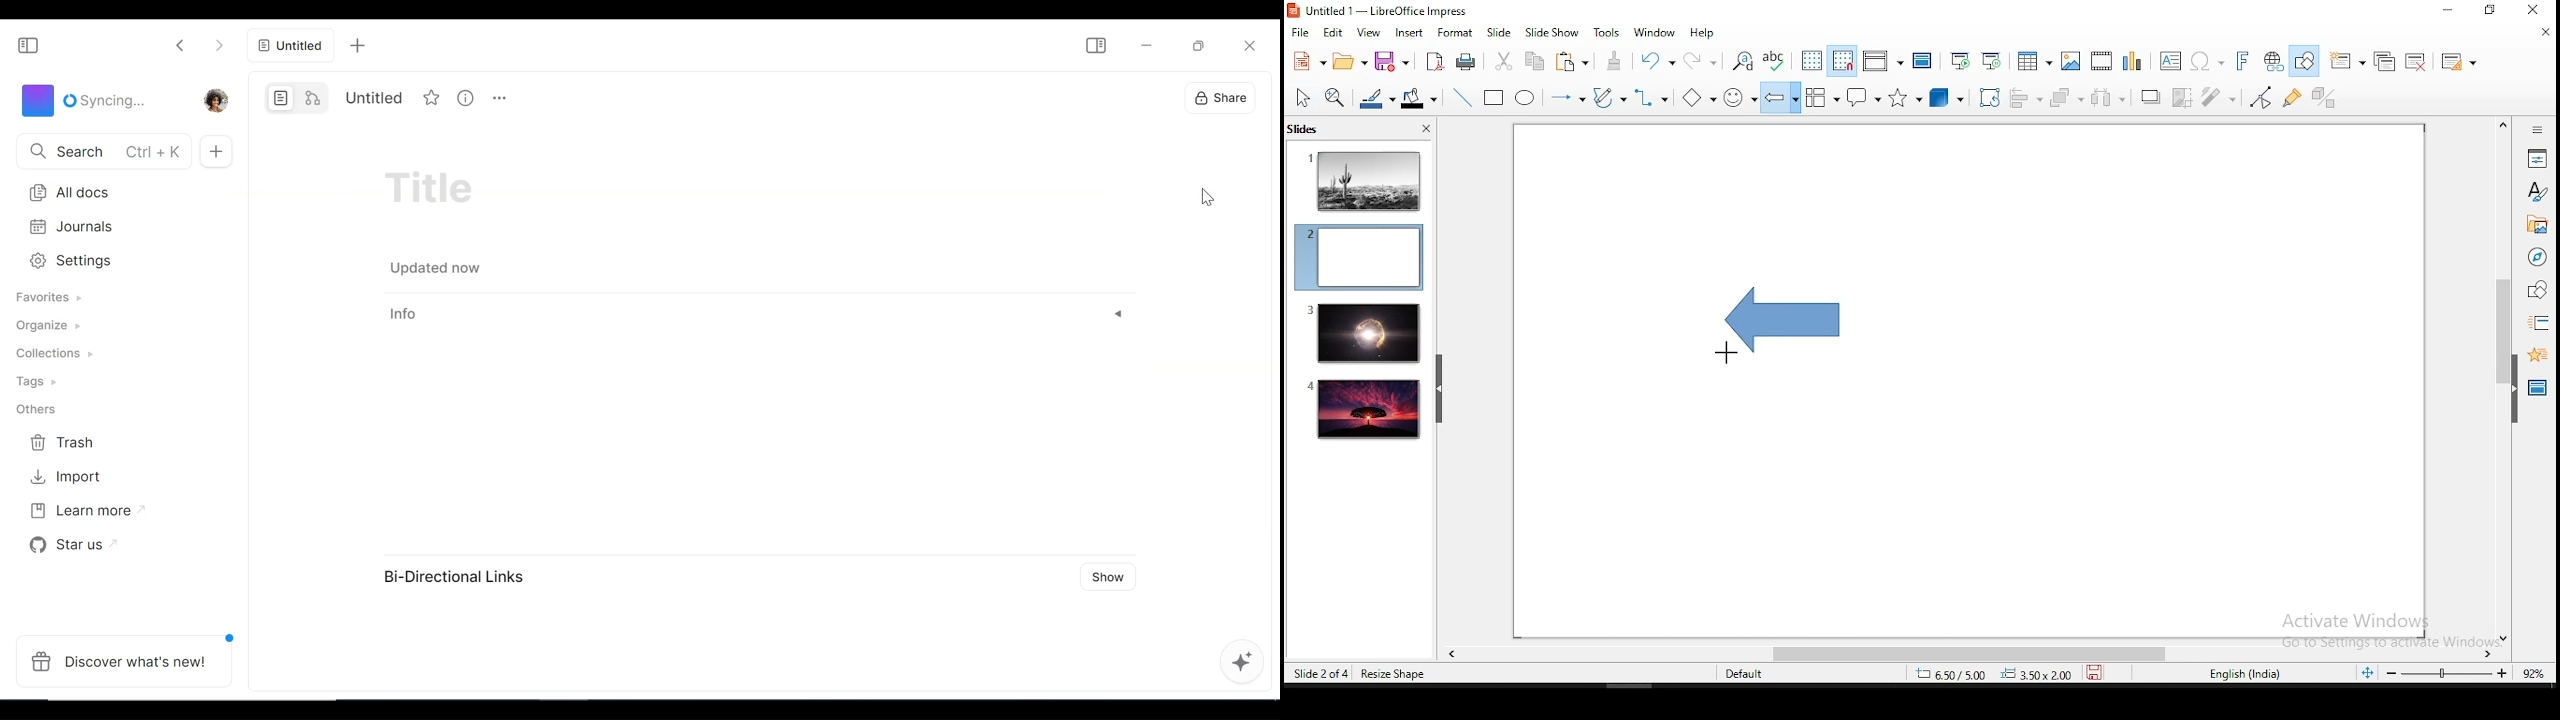 The height and width of the screenshot is (728, 2576). Describe the element at coordinates (1922, 60) in the screenshot. I see `master slide` at that location.